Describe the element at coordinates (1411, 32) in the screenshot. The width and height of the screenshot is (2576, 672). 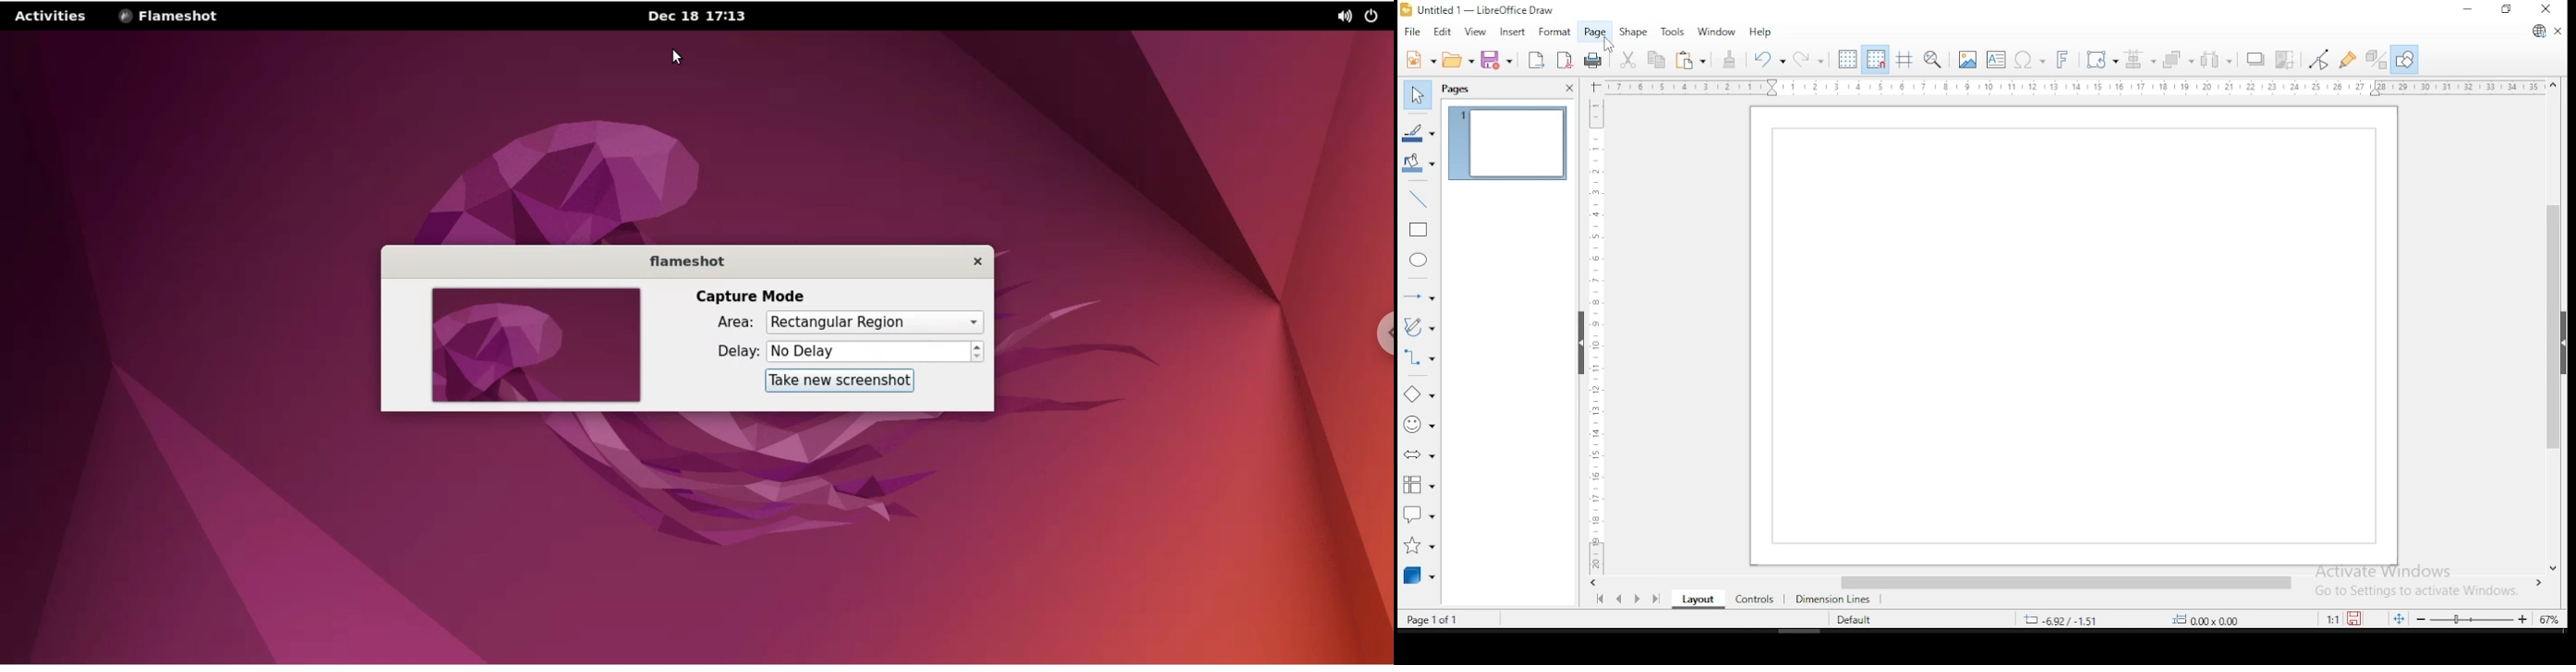
I see `file` at that location.